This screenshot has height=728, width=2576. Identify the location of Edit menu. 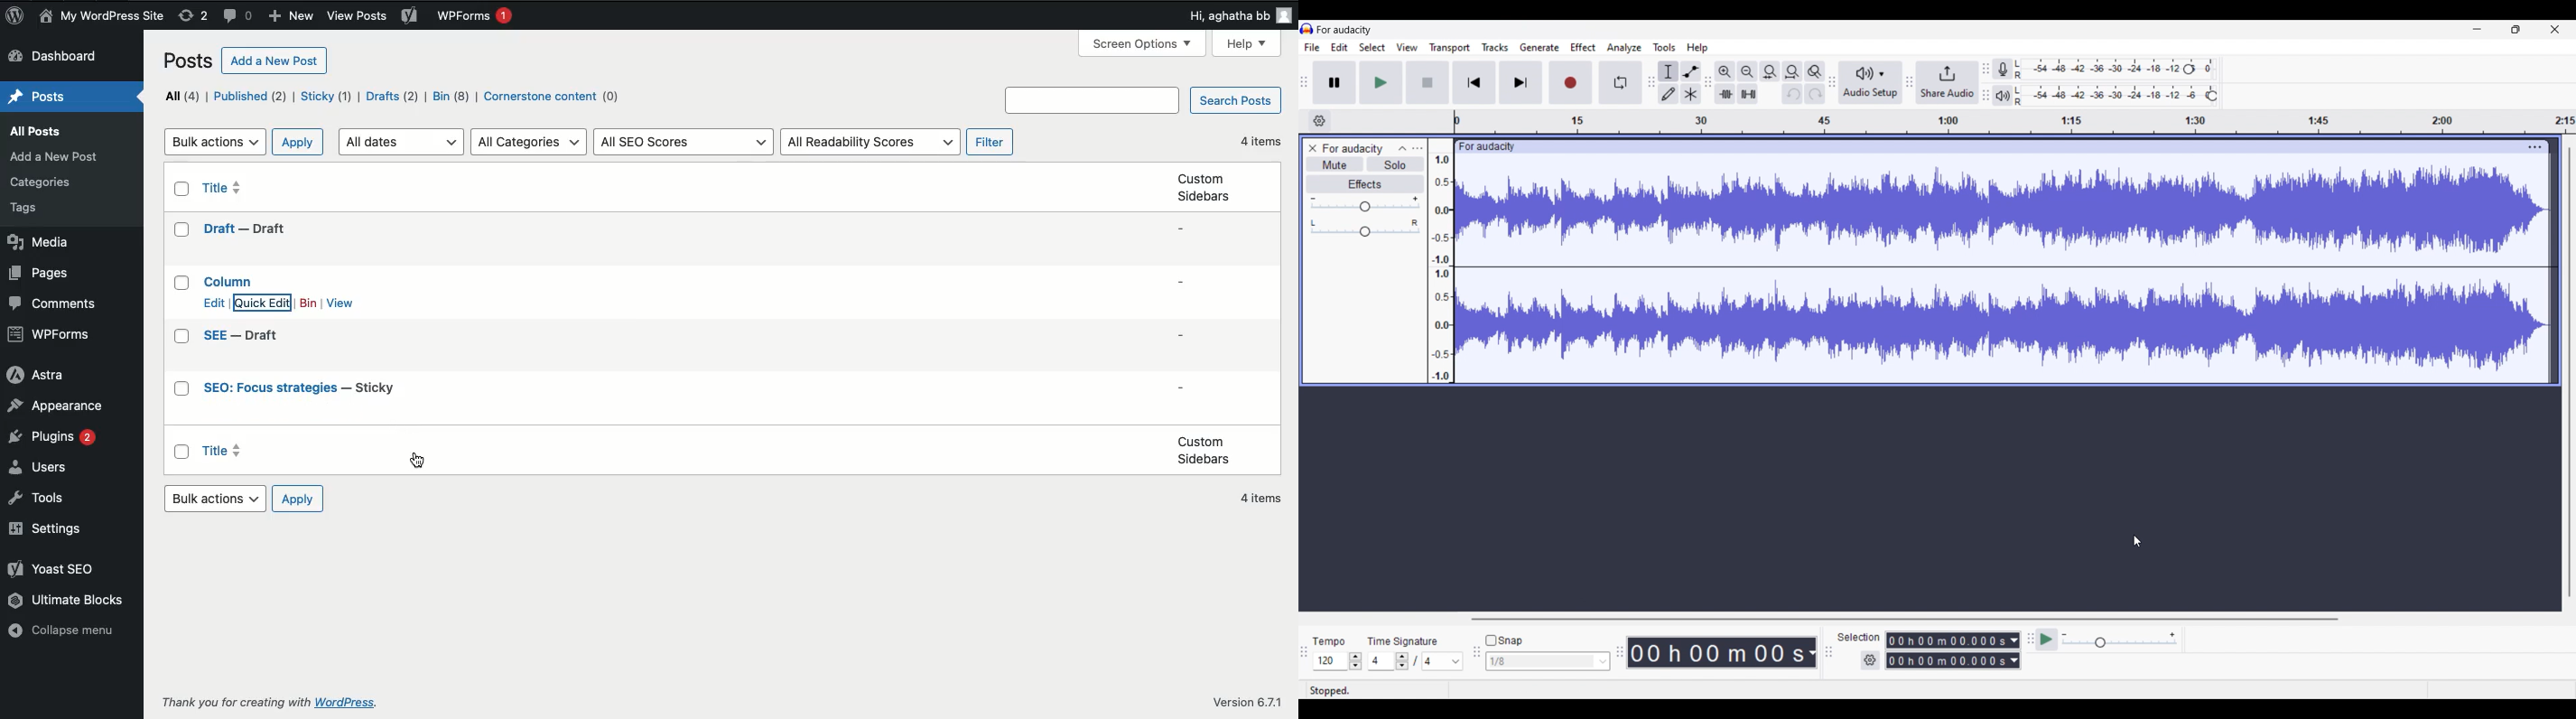
(1339, 47).